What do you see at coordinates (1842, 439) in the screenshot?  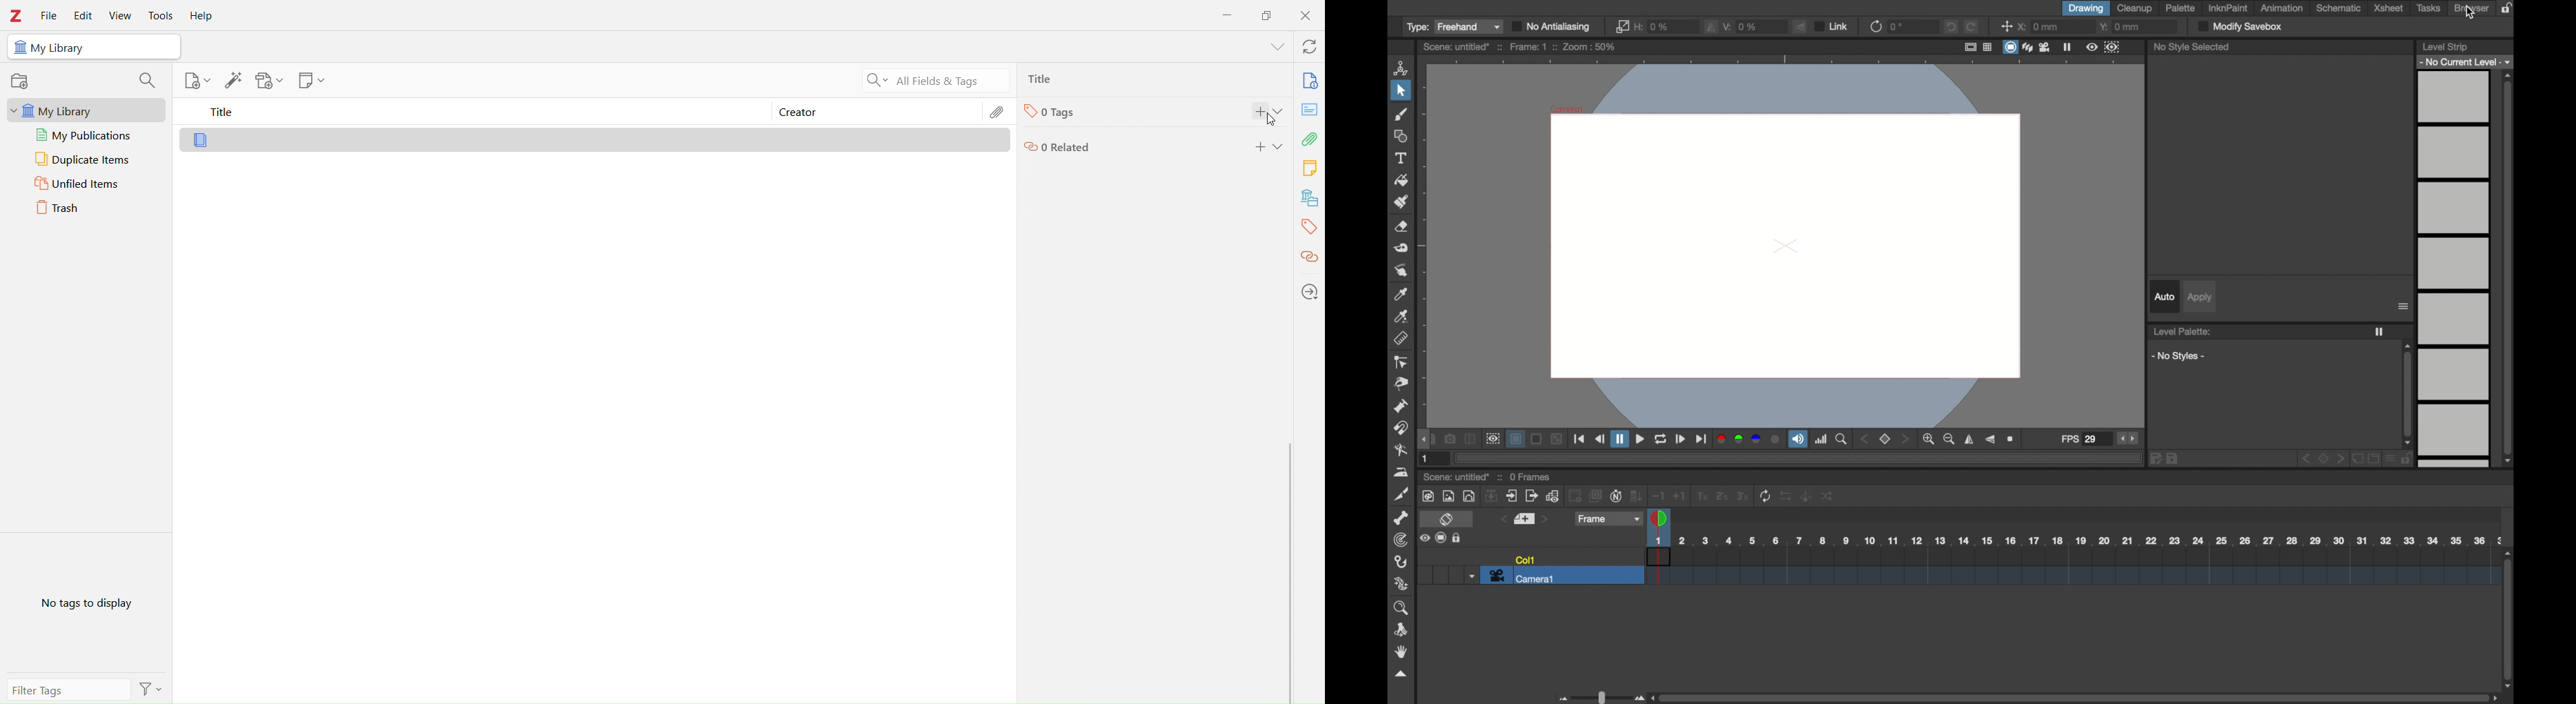 I see `zoom` at bounding box center [1842, 439].